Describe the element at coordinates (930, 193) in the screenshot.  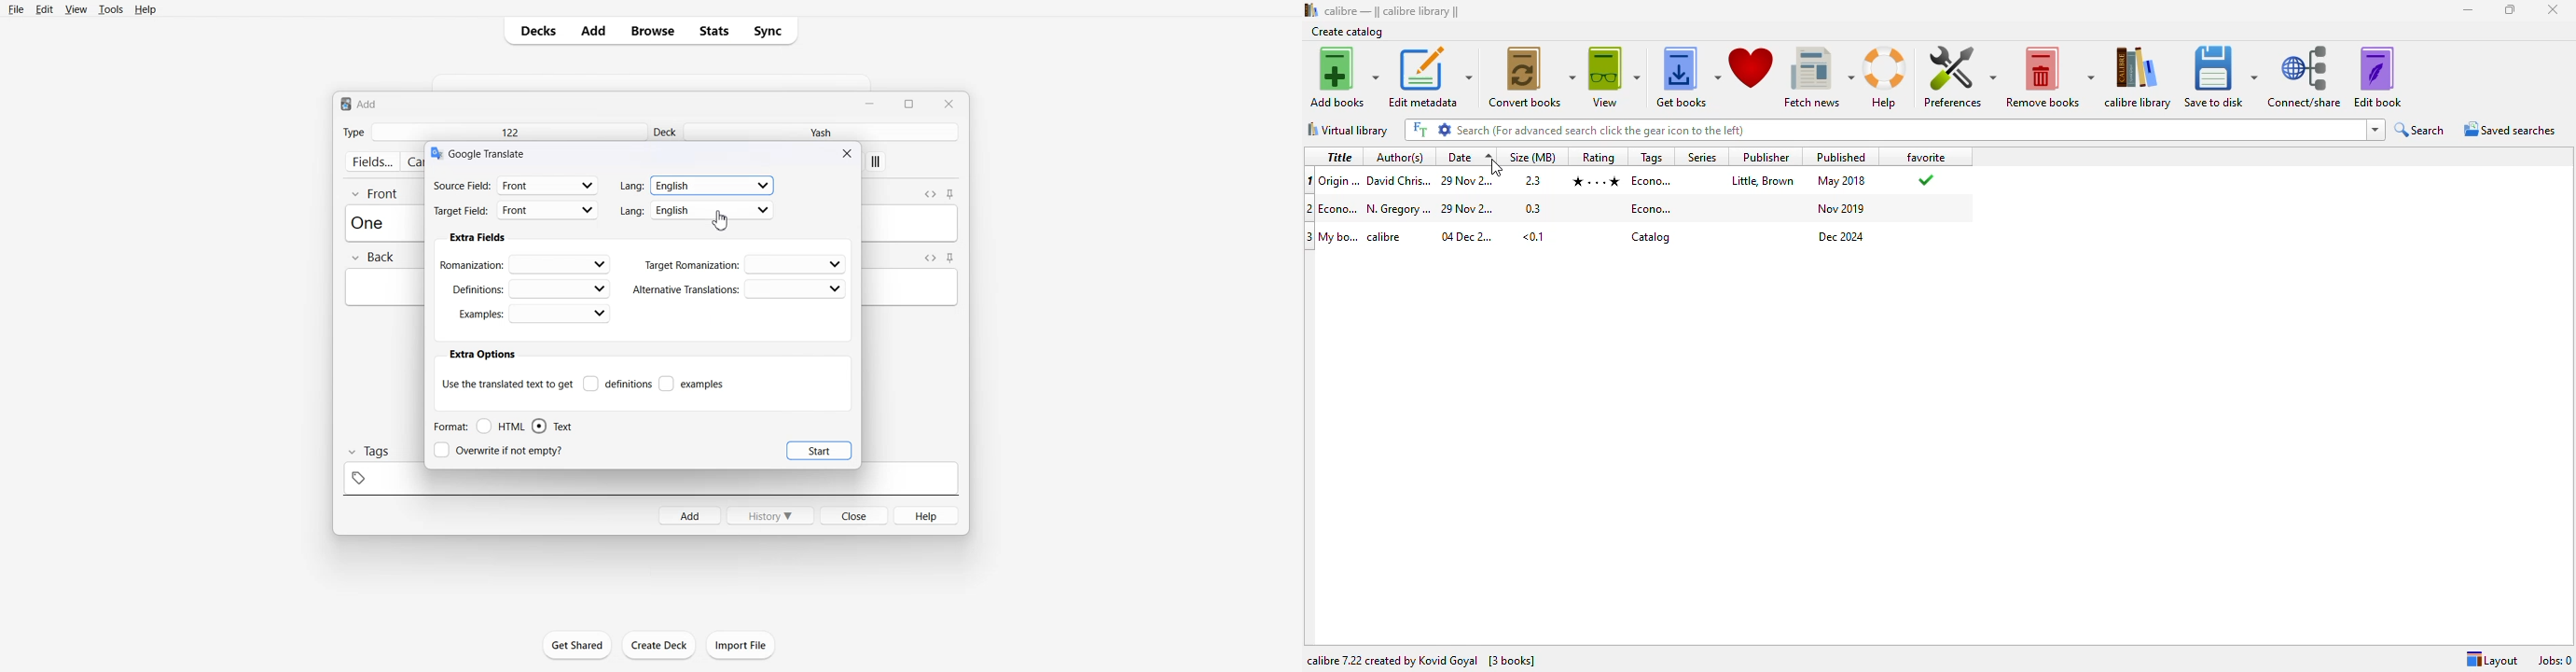
I see `Toggle HTML Editor` at that location.